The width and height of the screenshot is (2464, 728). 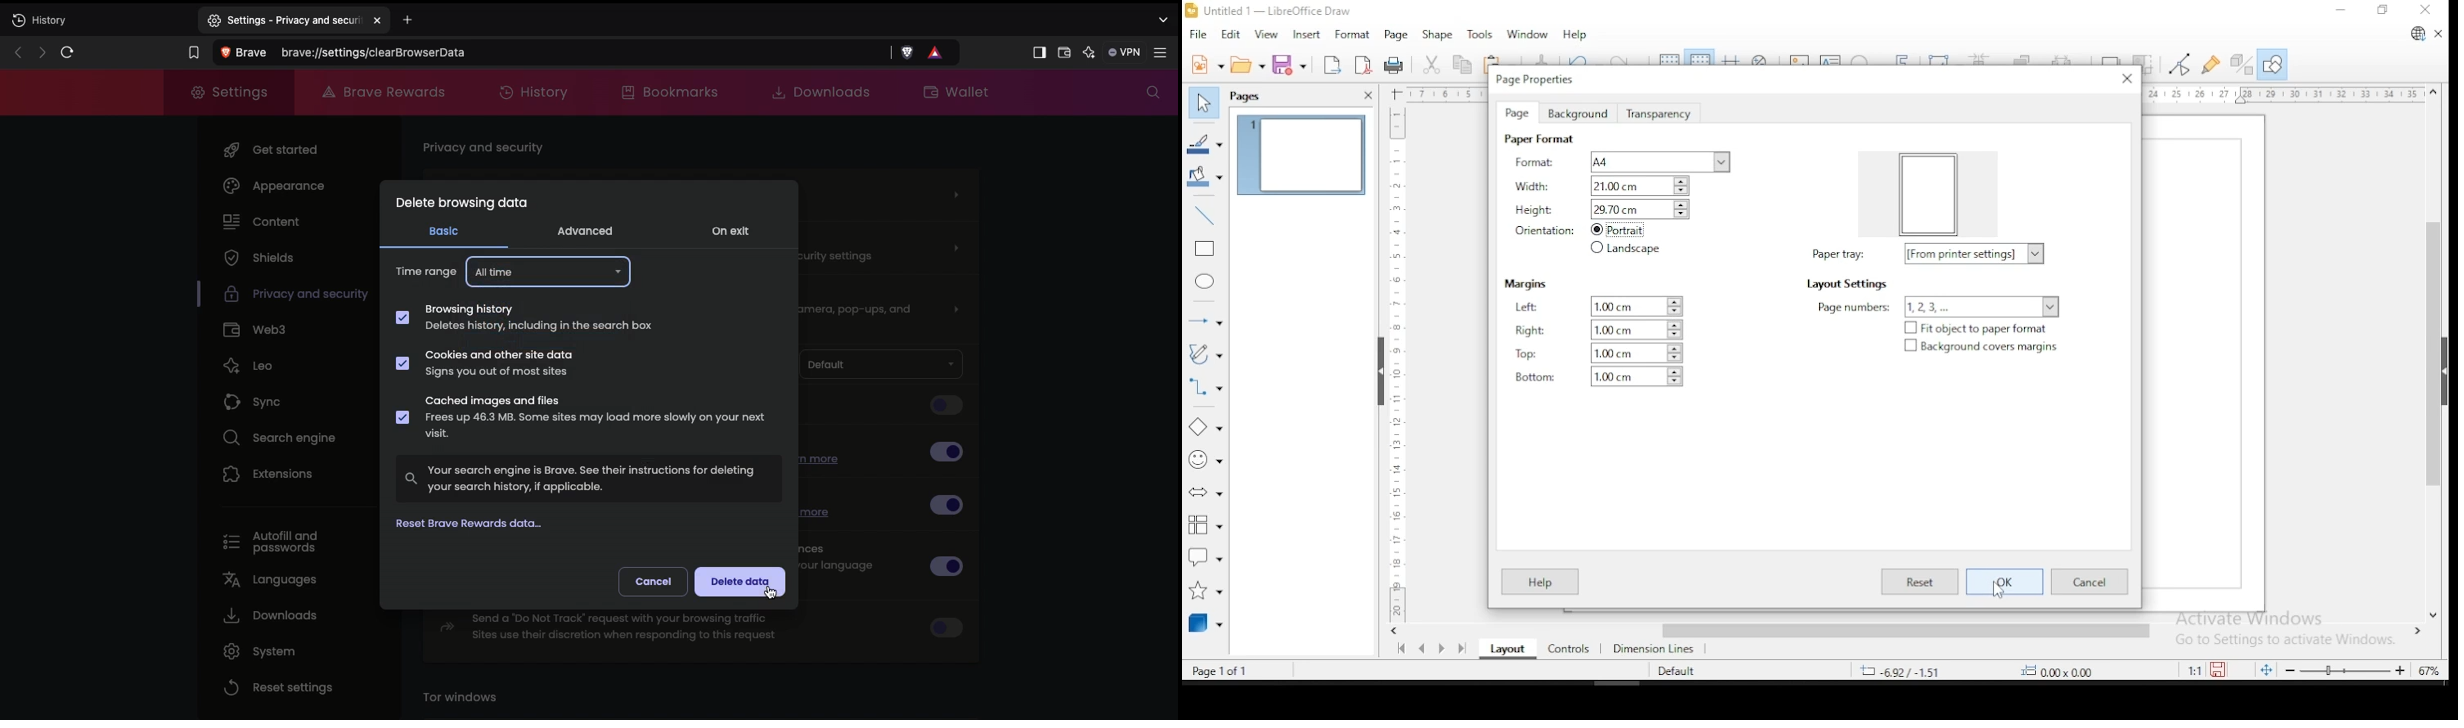 What do you see at coordinates (2240, 65) in the screenshot?
I see `toggle extrusions` at bounding box center [2240, 65].